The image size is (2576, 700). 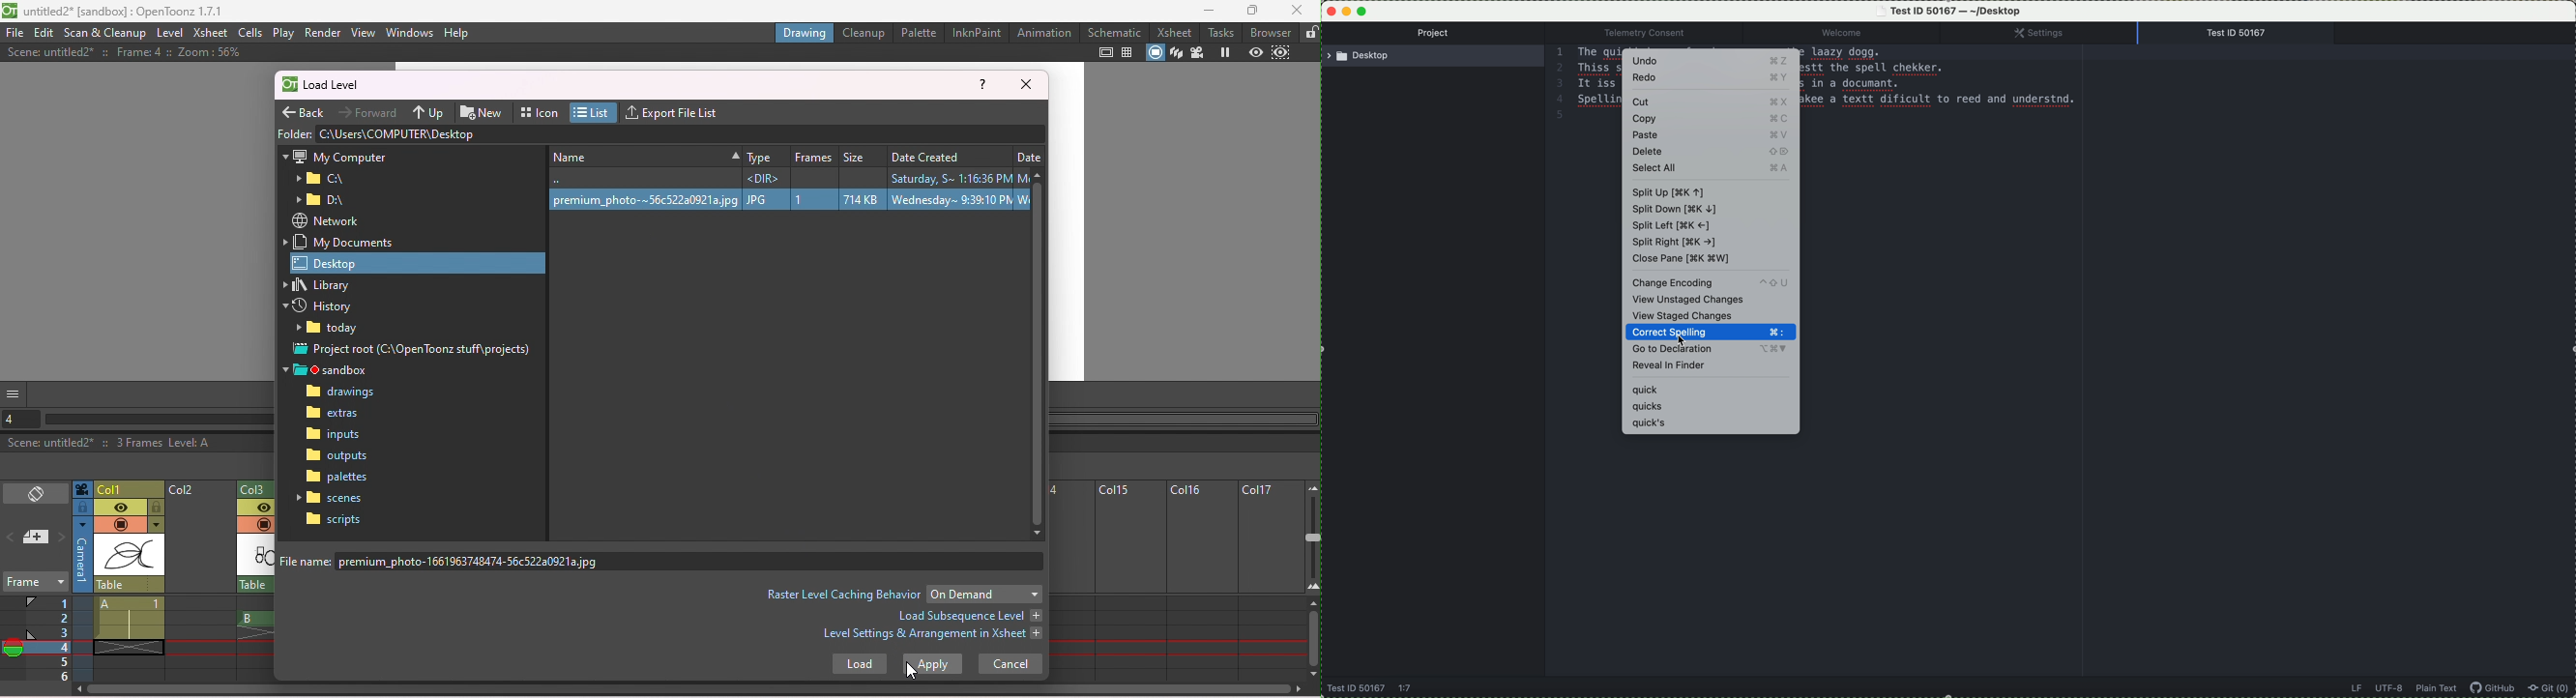 I want to click on Horizontal scroll bar, so click(x=159, y=420).